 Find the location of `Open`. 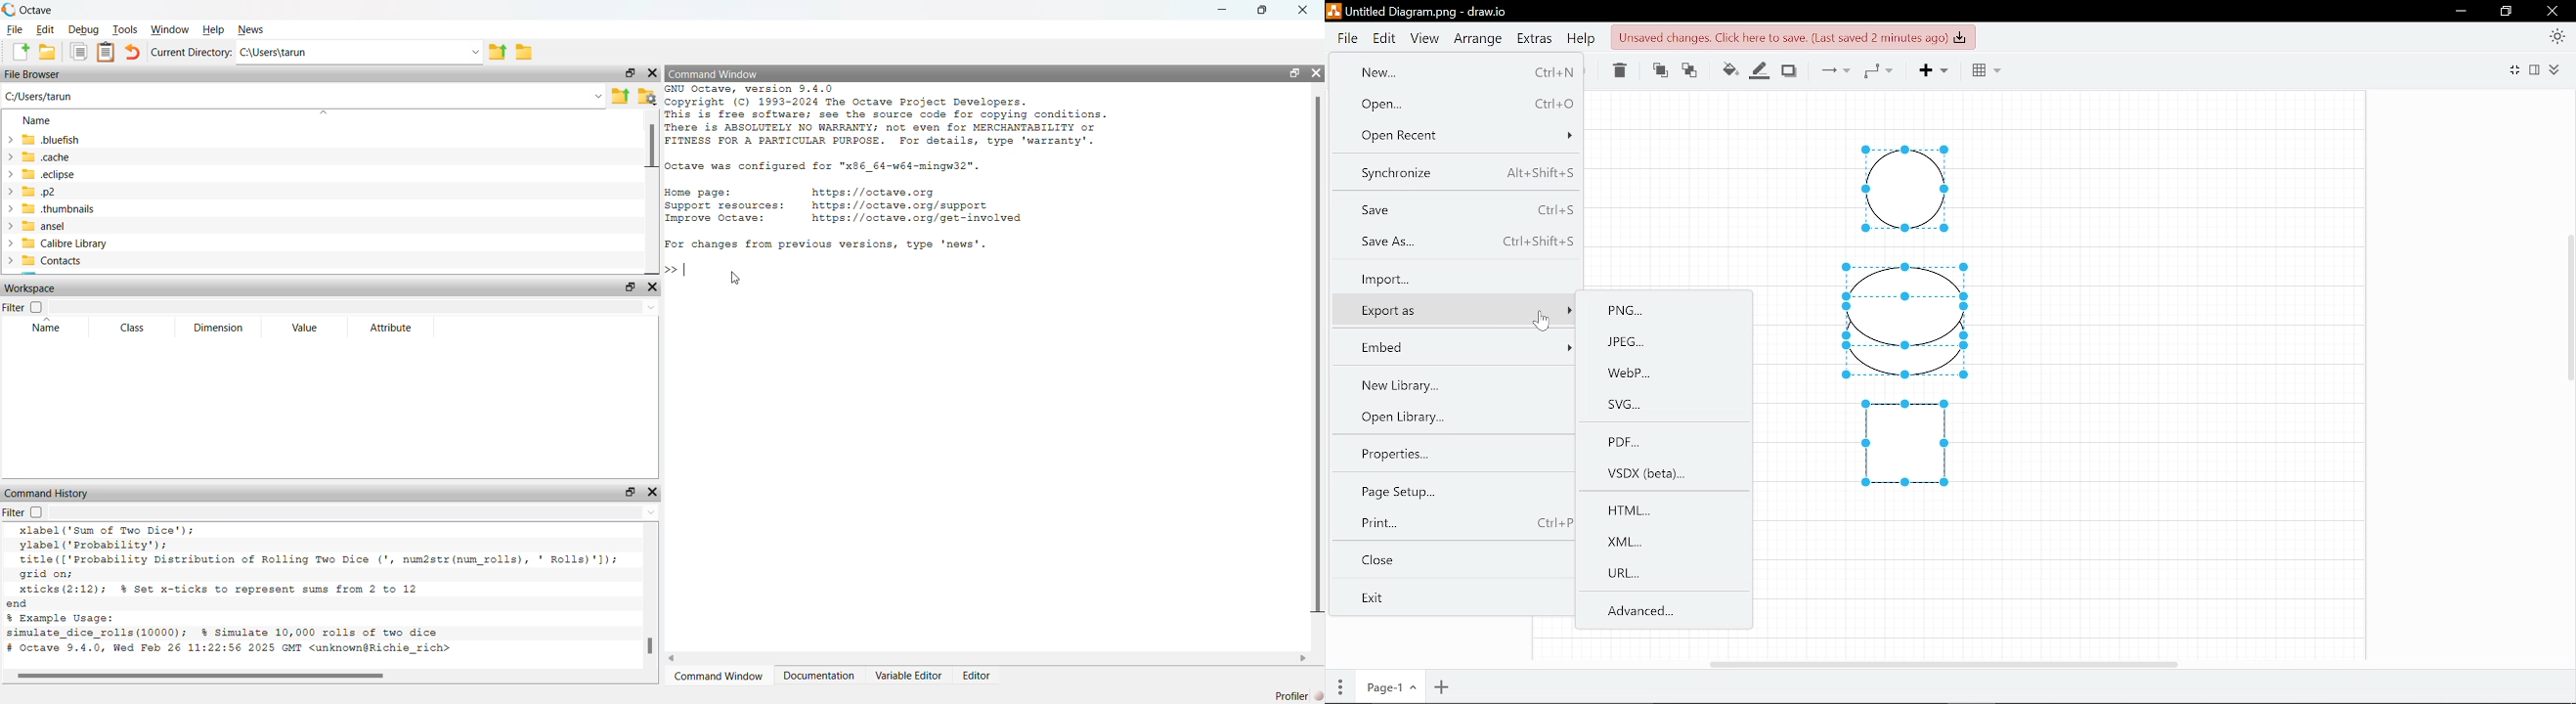

Open is located at coordinates (1460, 105).